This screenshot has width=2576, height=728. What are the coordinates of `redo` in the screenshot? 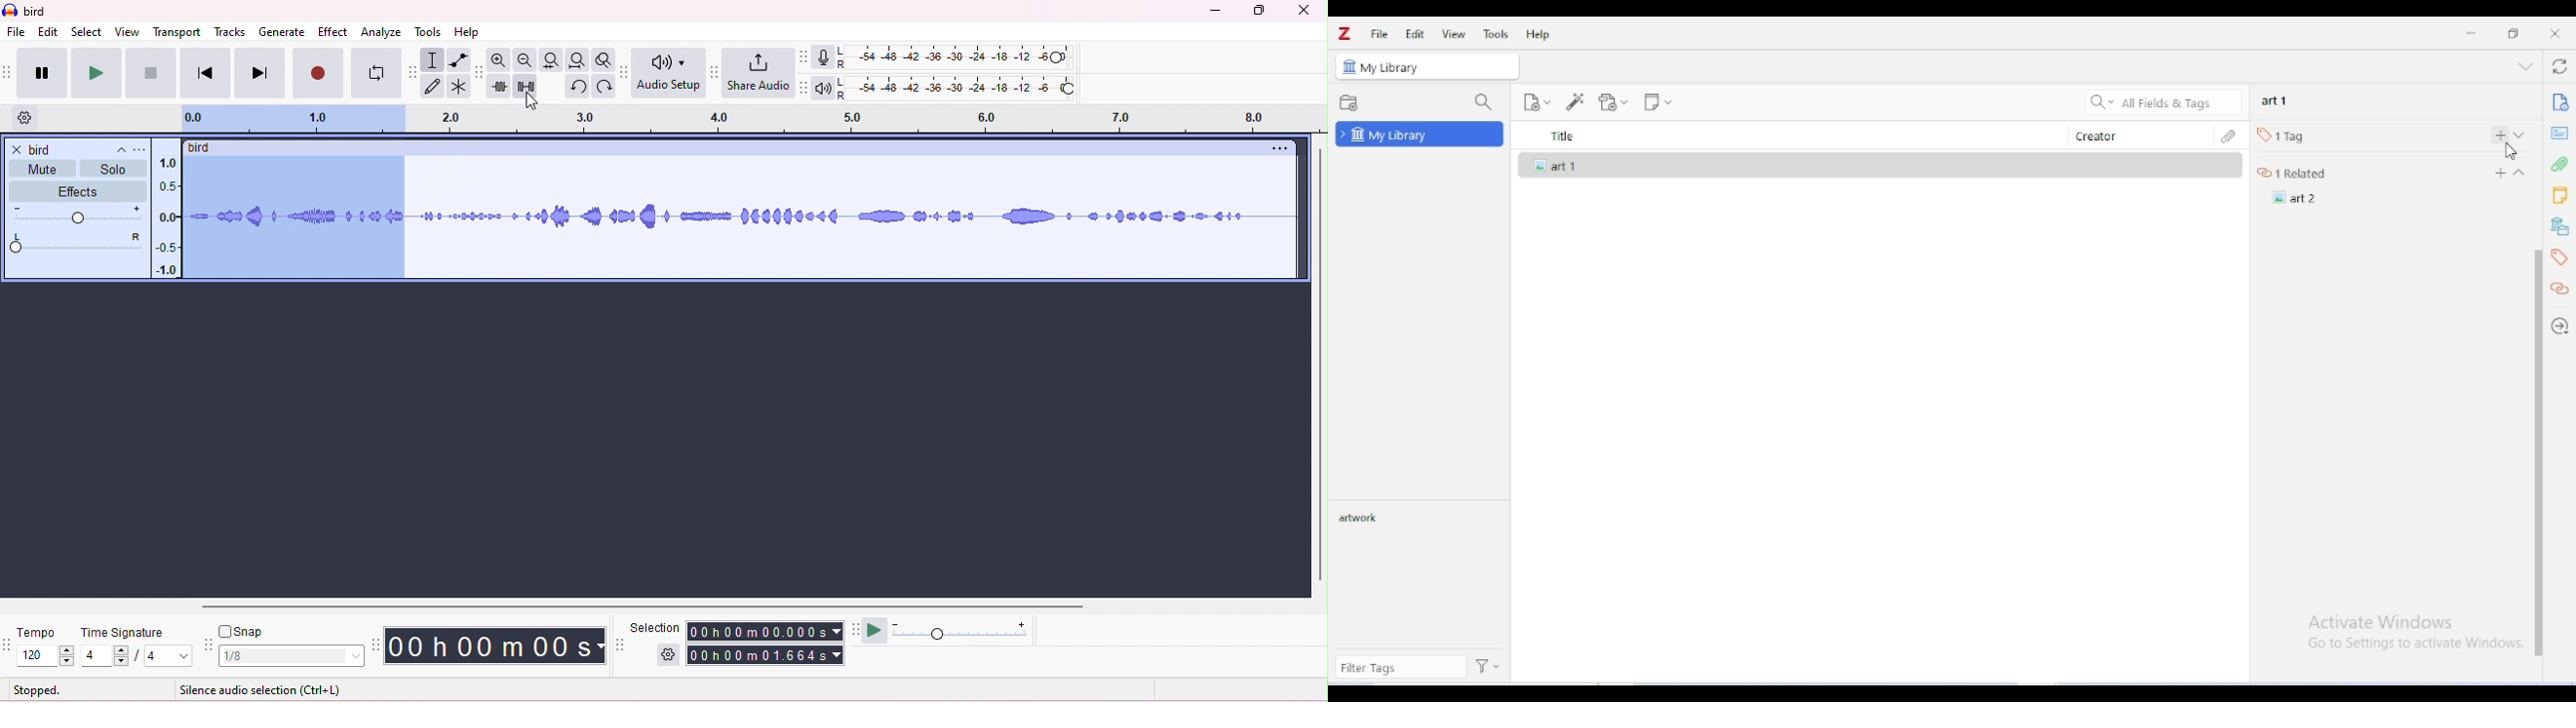 It's located at (607, 88).